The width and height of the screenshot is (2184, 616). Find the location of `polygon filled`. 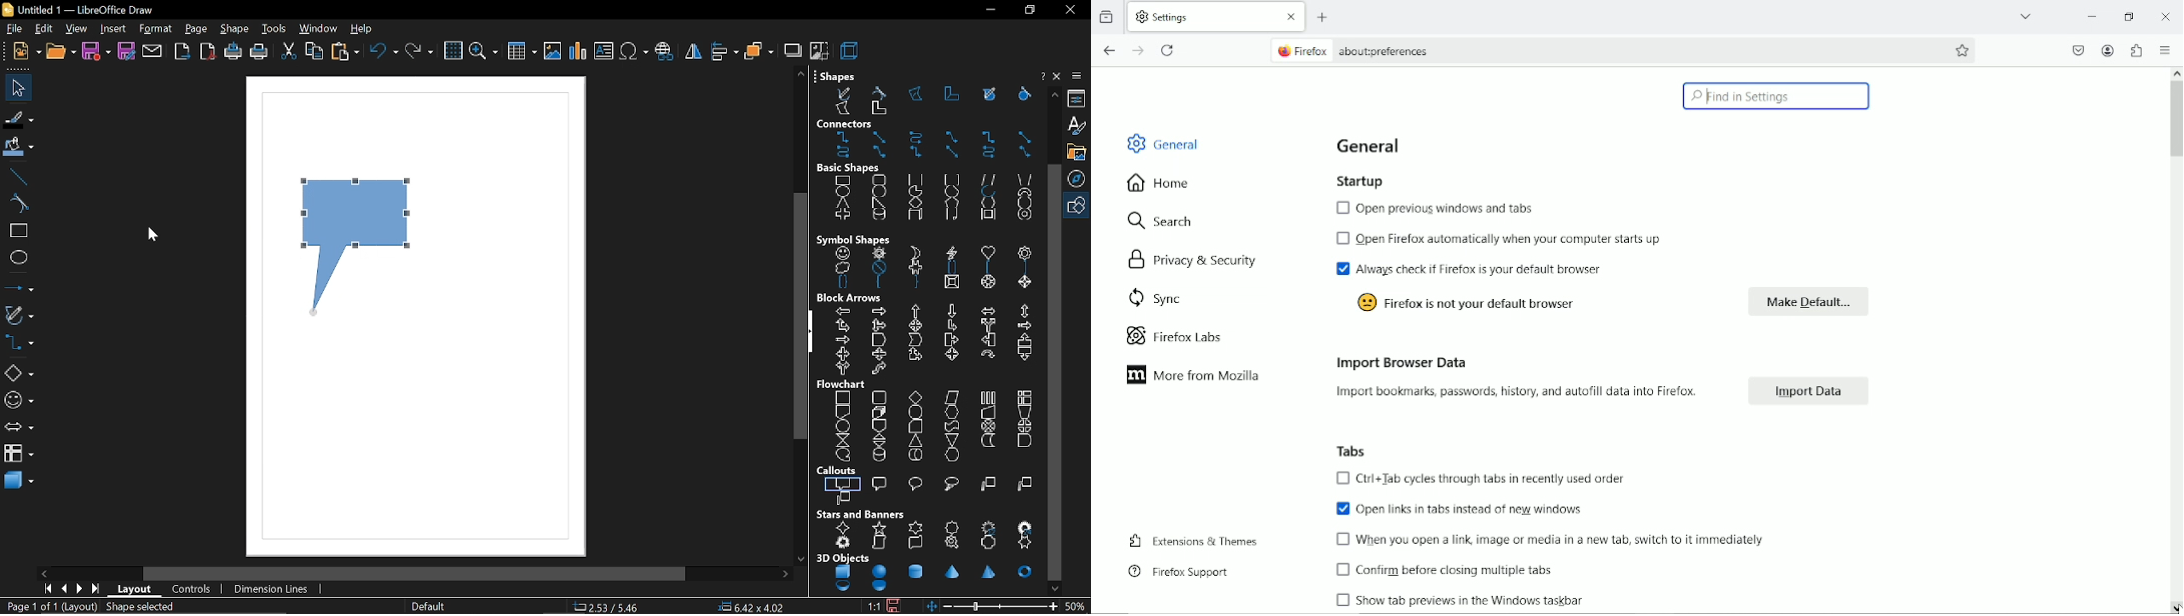

polygon filled is located at coordinates (843, 109).